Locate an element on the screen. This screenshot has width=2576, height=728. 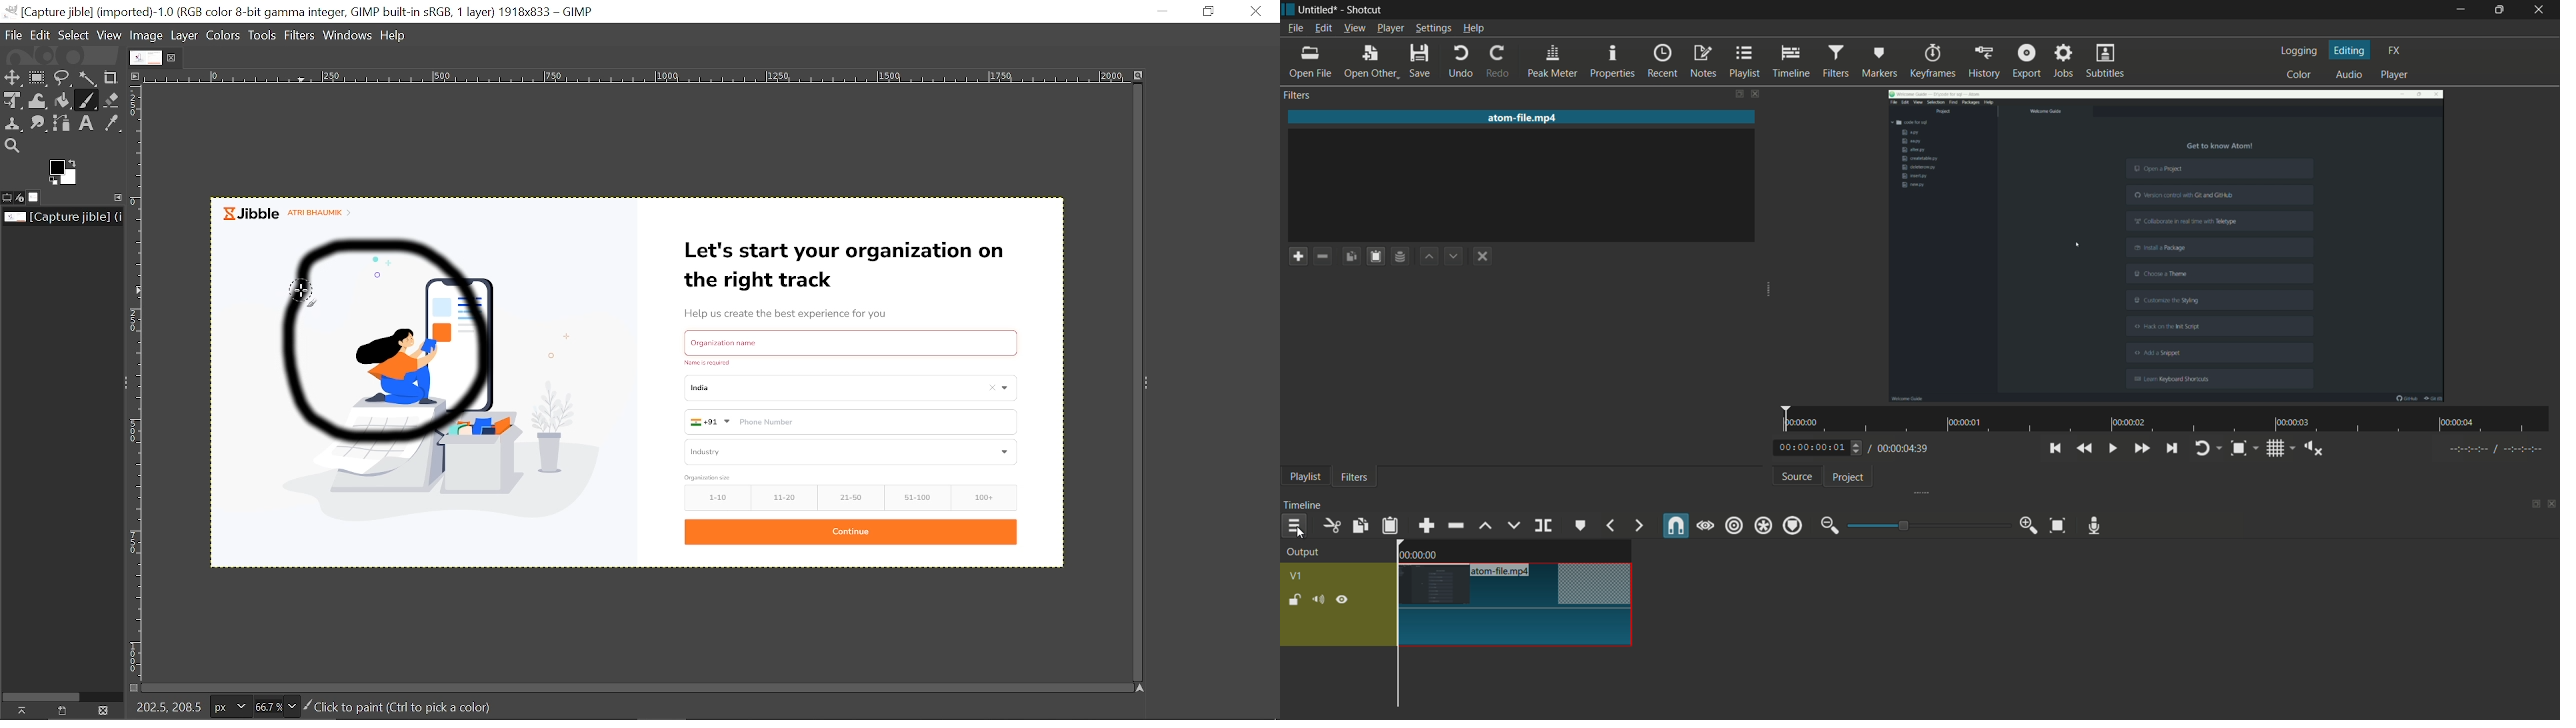
timeline is located at coordinates (1302, 505).